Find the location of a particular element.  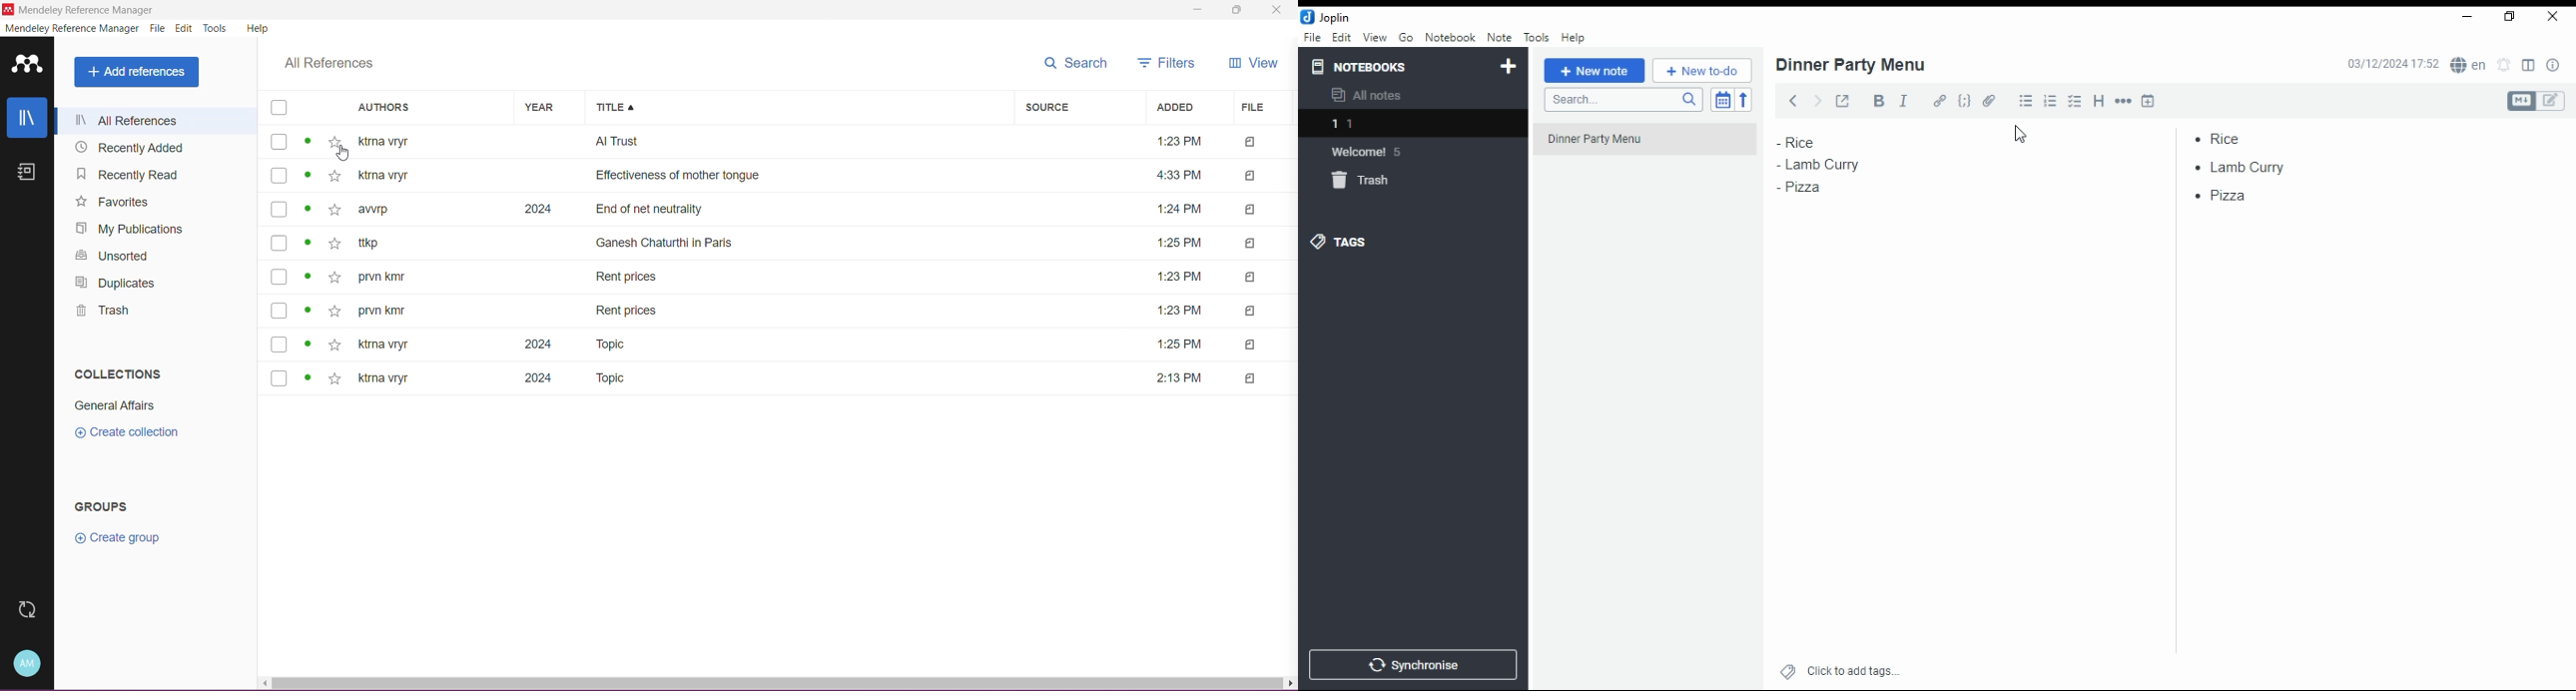

Click to select is located at coordinates (279, 277).